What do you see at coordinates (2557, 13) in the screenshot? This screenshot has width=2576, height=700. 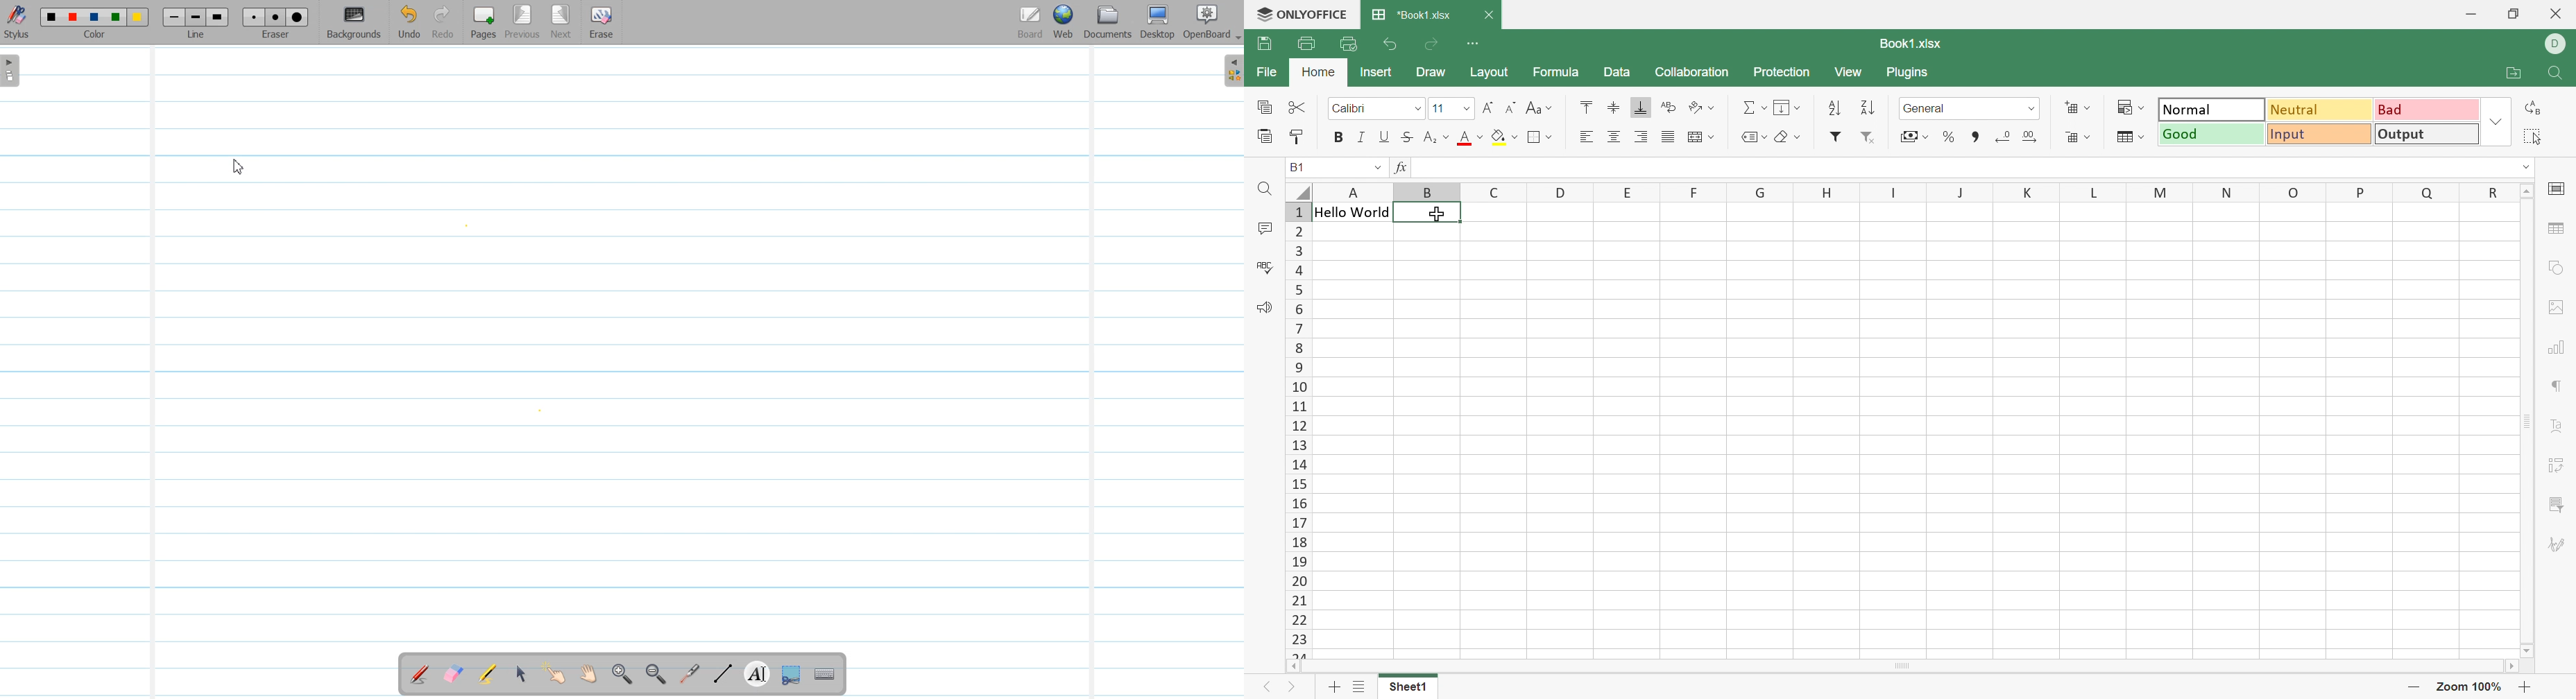 I see `Close` at bounding box center [2557, 13].